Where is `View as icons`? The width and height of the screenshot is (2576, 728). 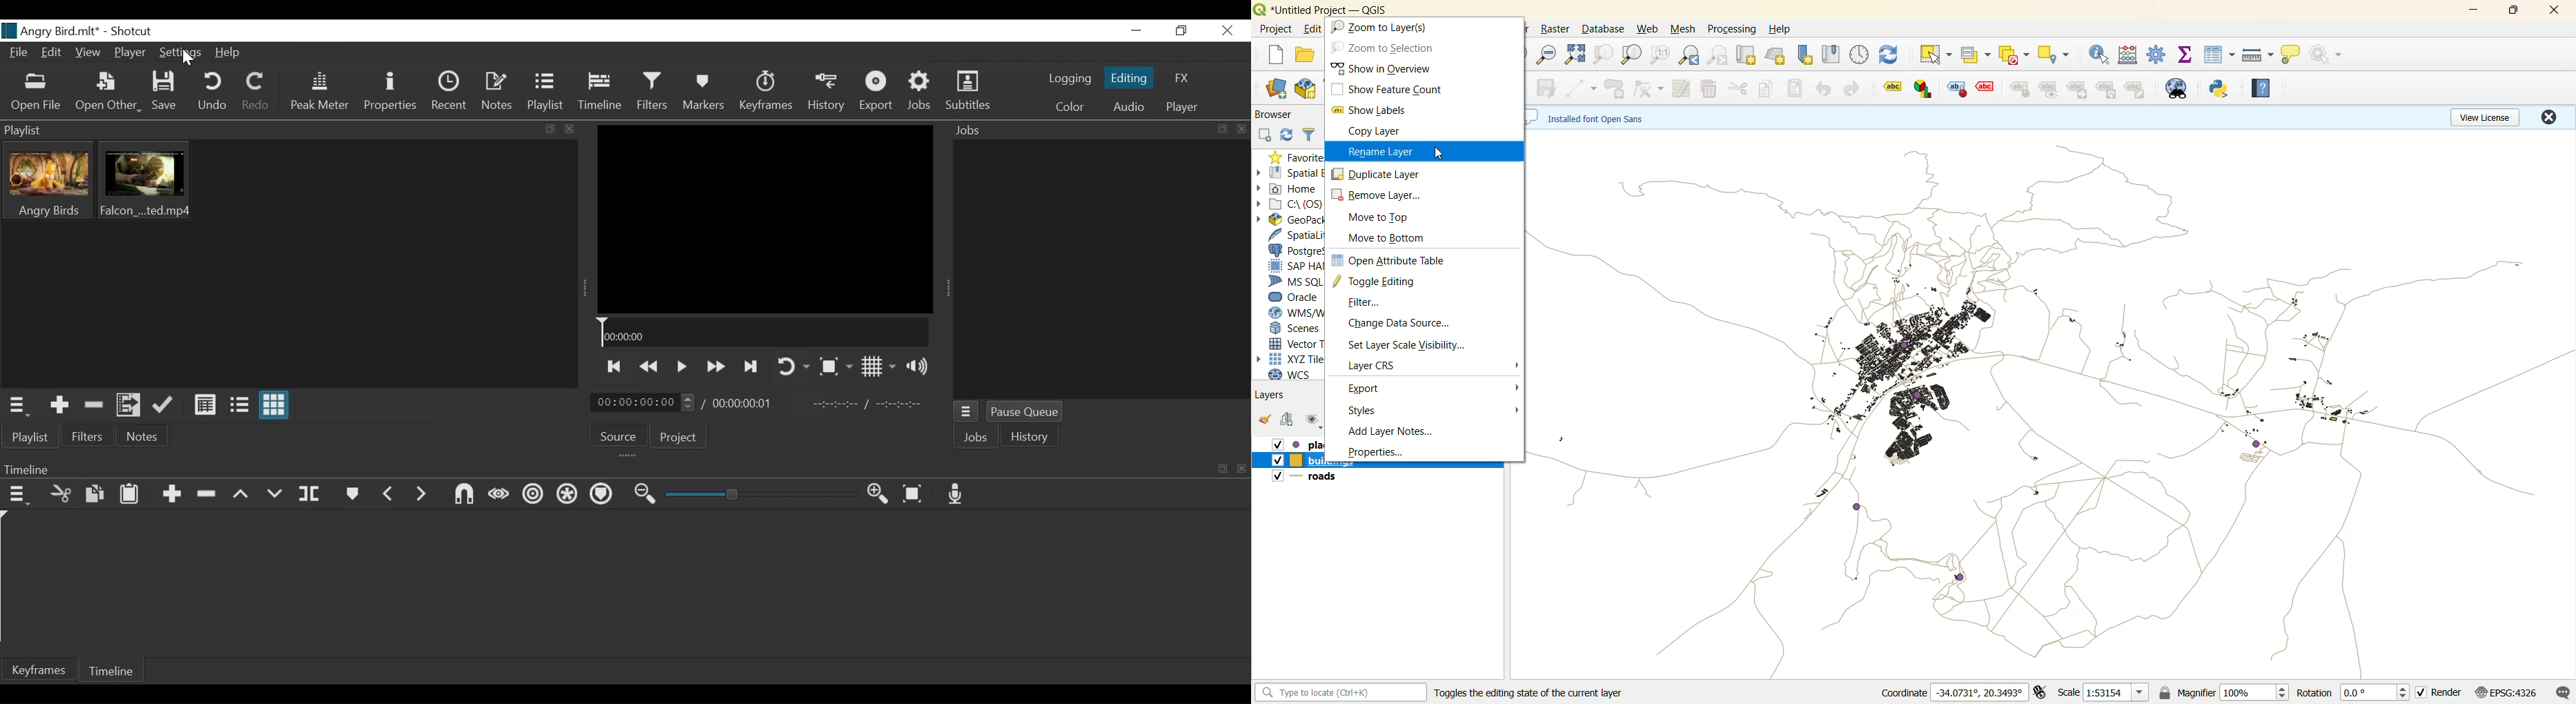 View as icons is located at coordinates (276, 405).